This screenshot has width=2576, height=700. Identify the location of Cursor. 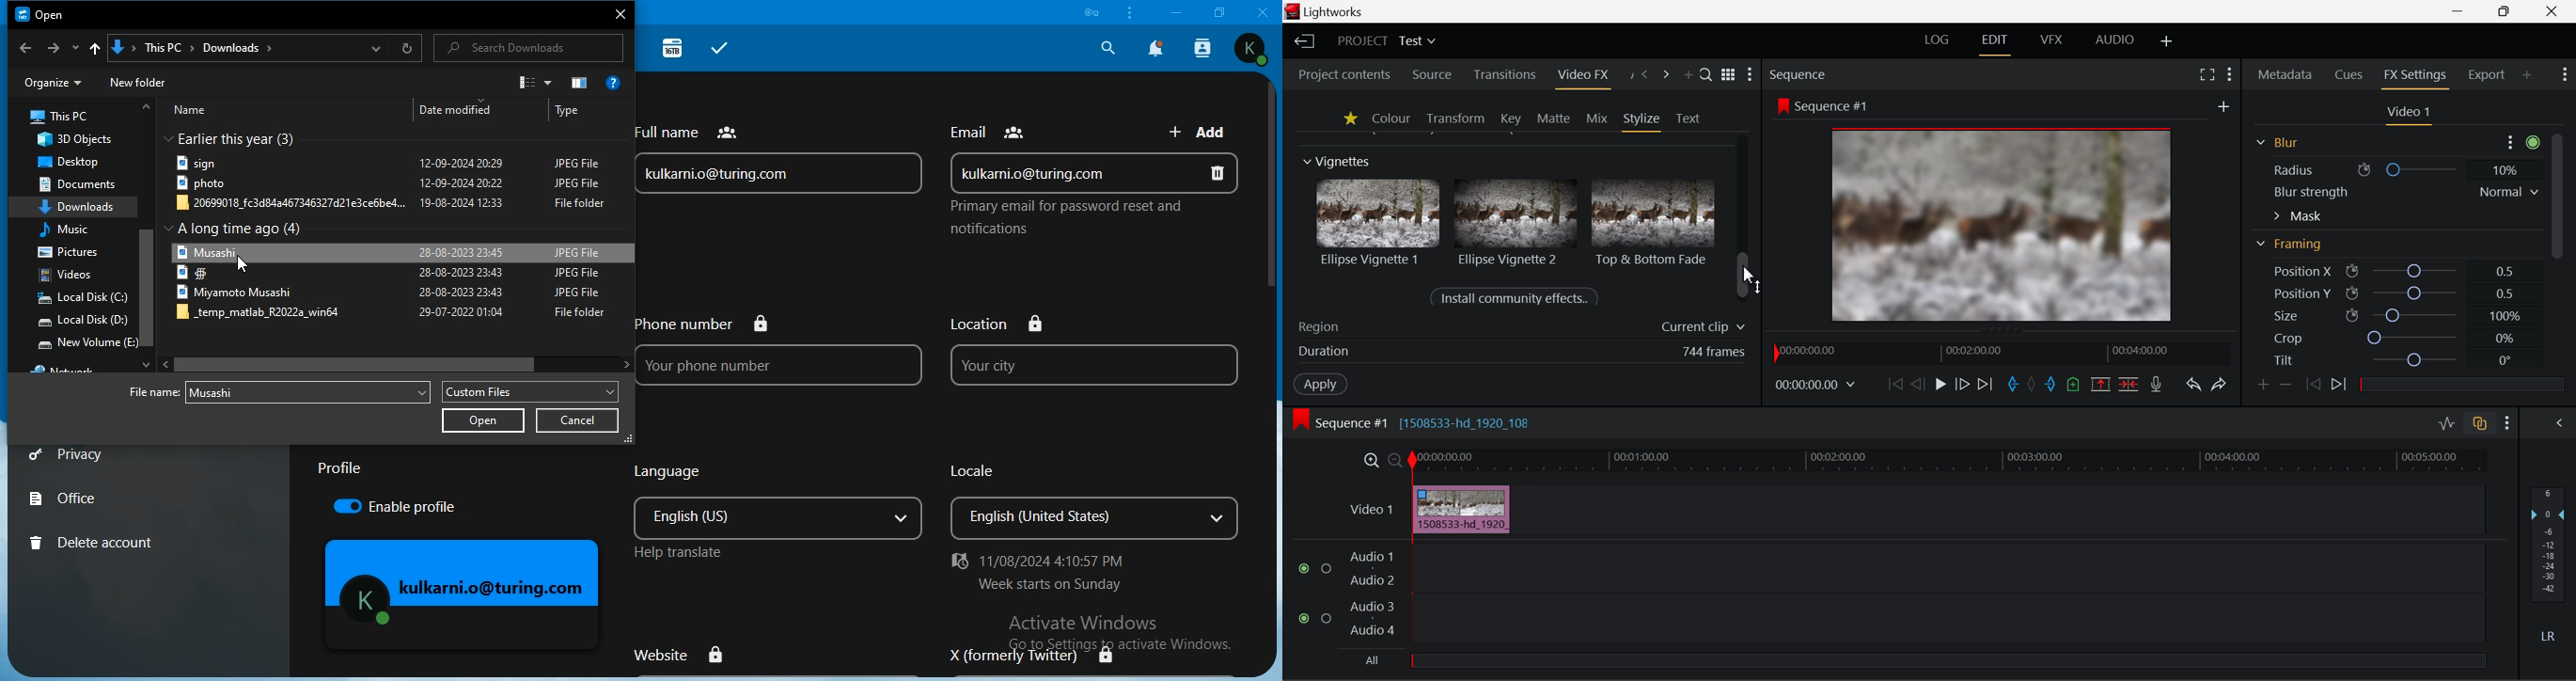
(247, 262).